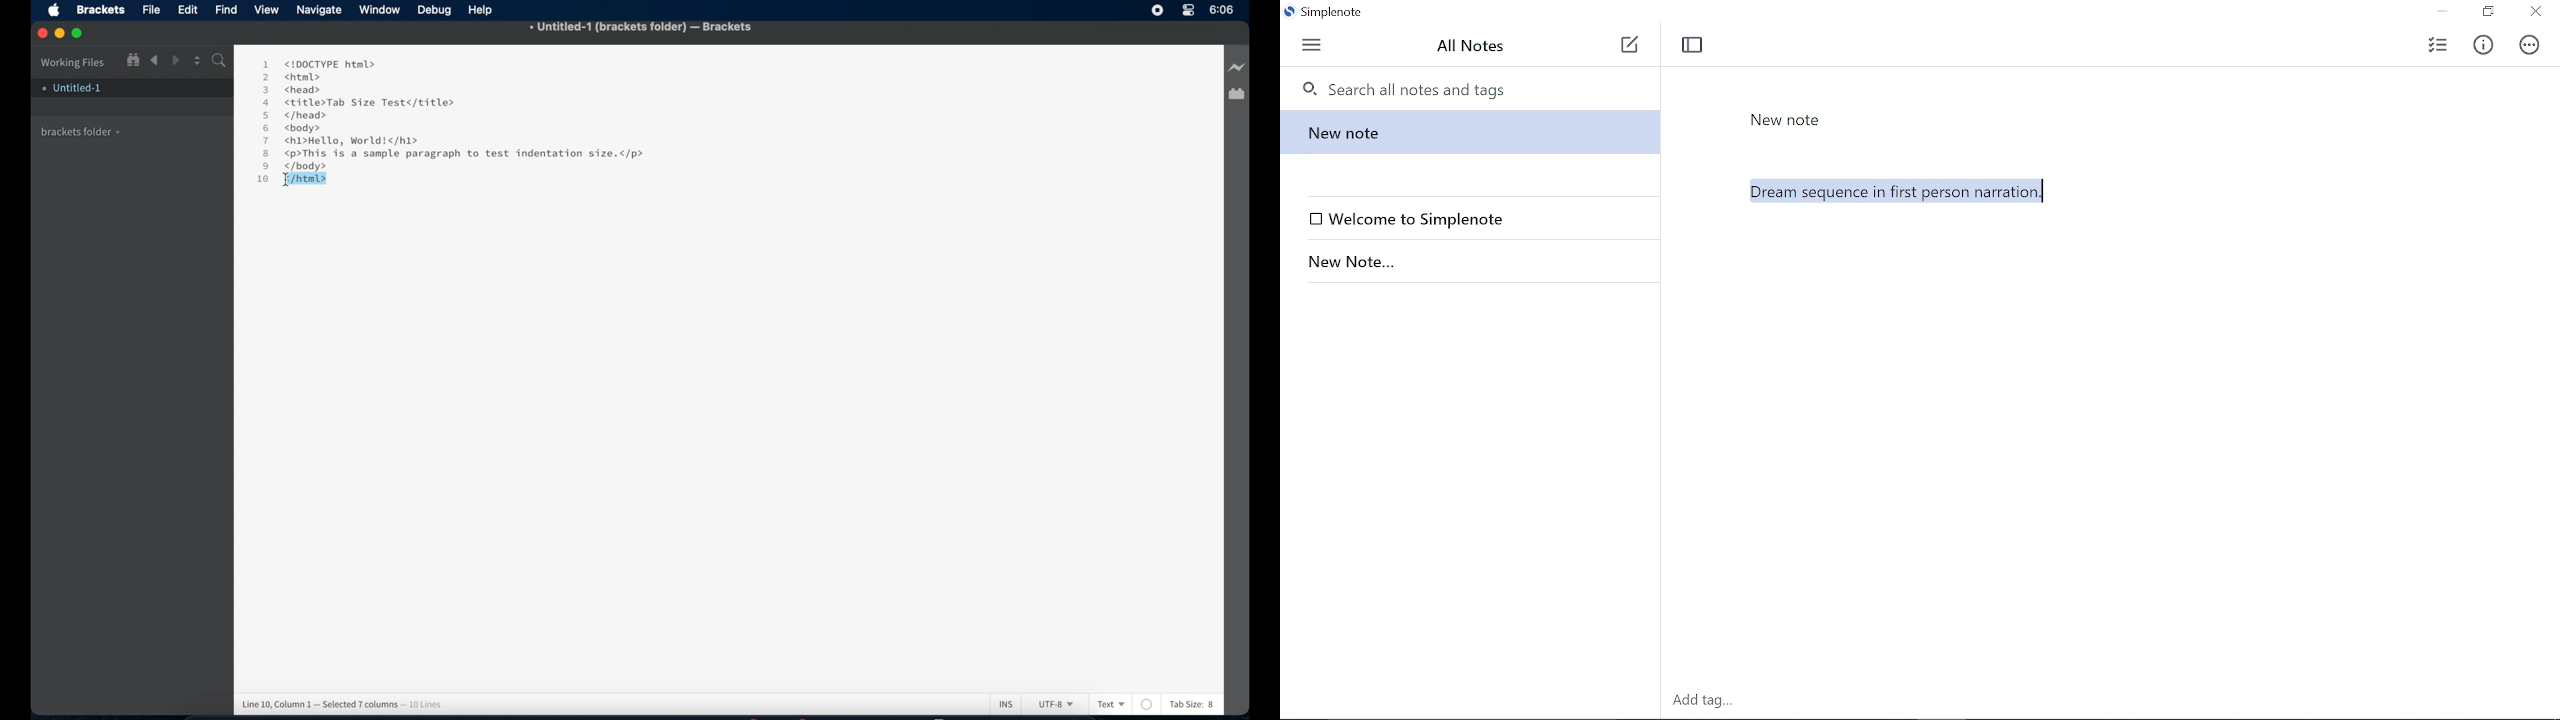  I want to click on 7 <h1>Hello, World!</h1>, so click(343, 141).